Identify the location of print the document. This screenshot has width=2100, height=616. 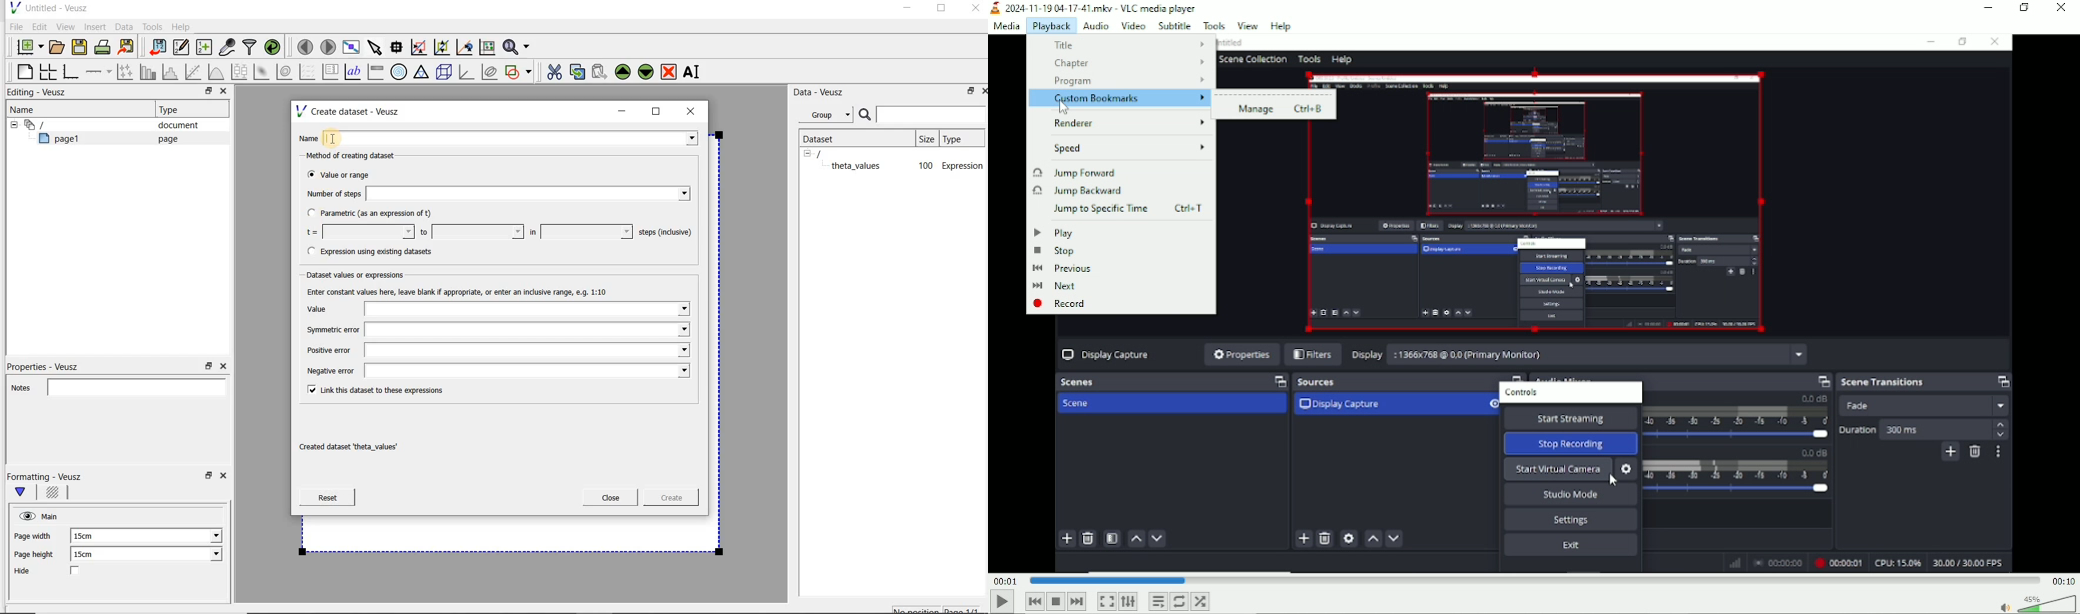
(105, 46).